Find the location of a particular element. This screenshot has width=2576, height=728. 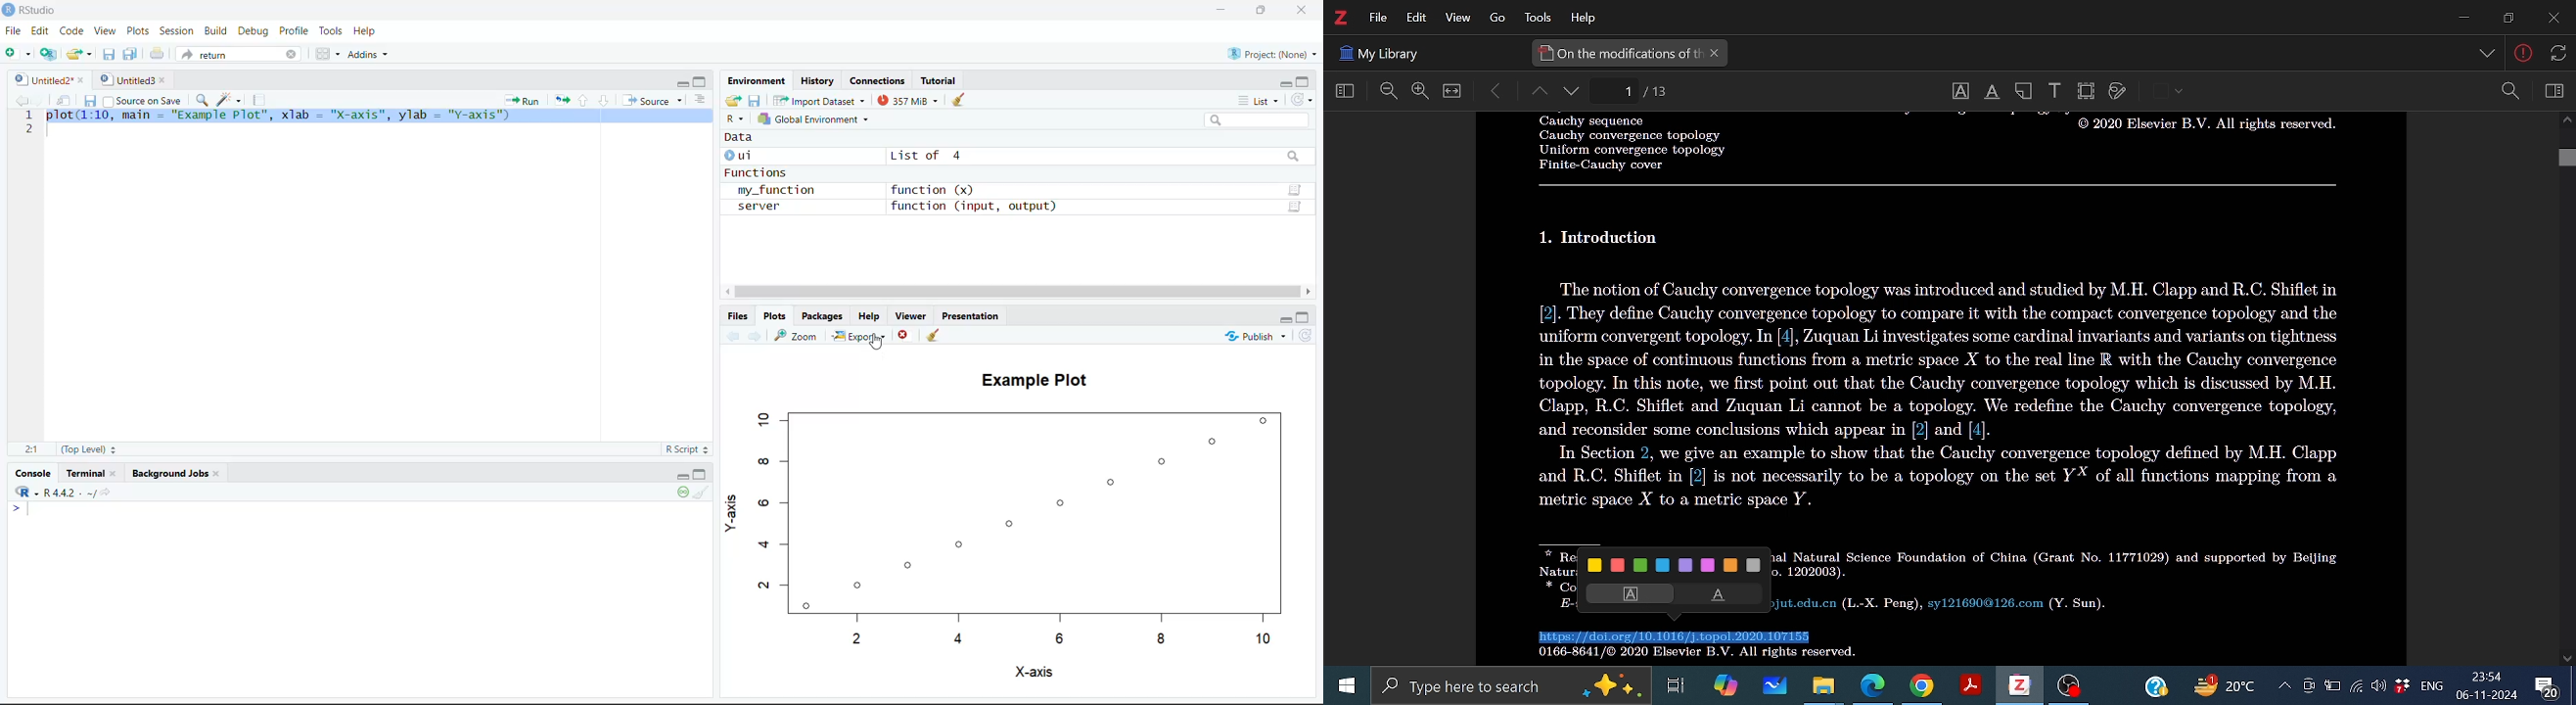

Tools is located at coordinates (1535, 18).